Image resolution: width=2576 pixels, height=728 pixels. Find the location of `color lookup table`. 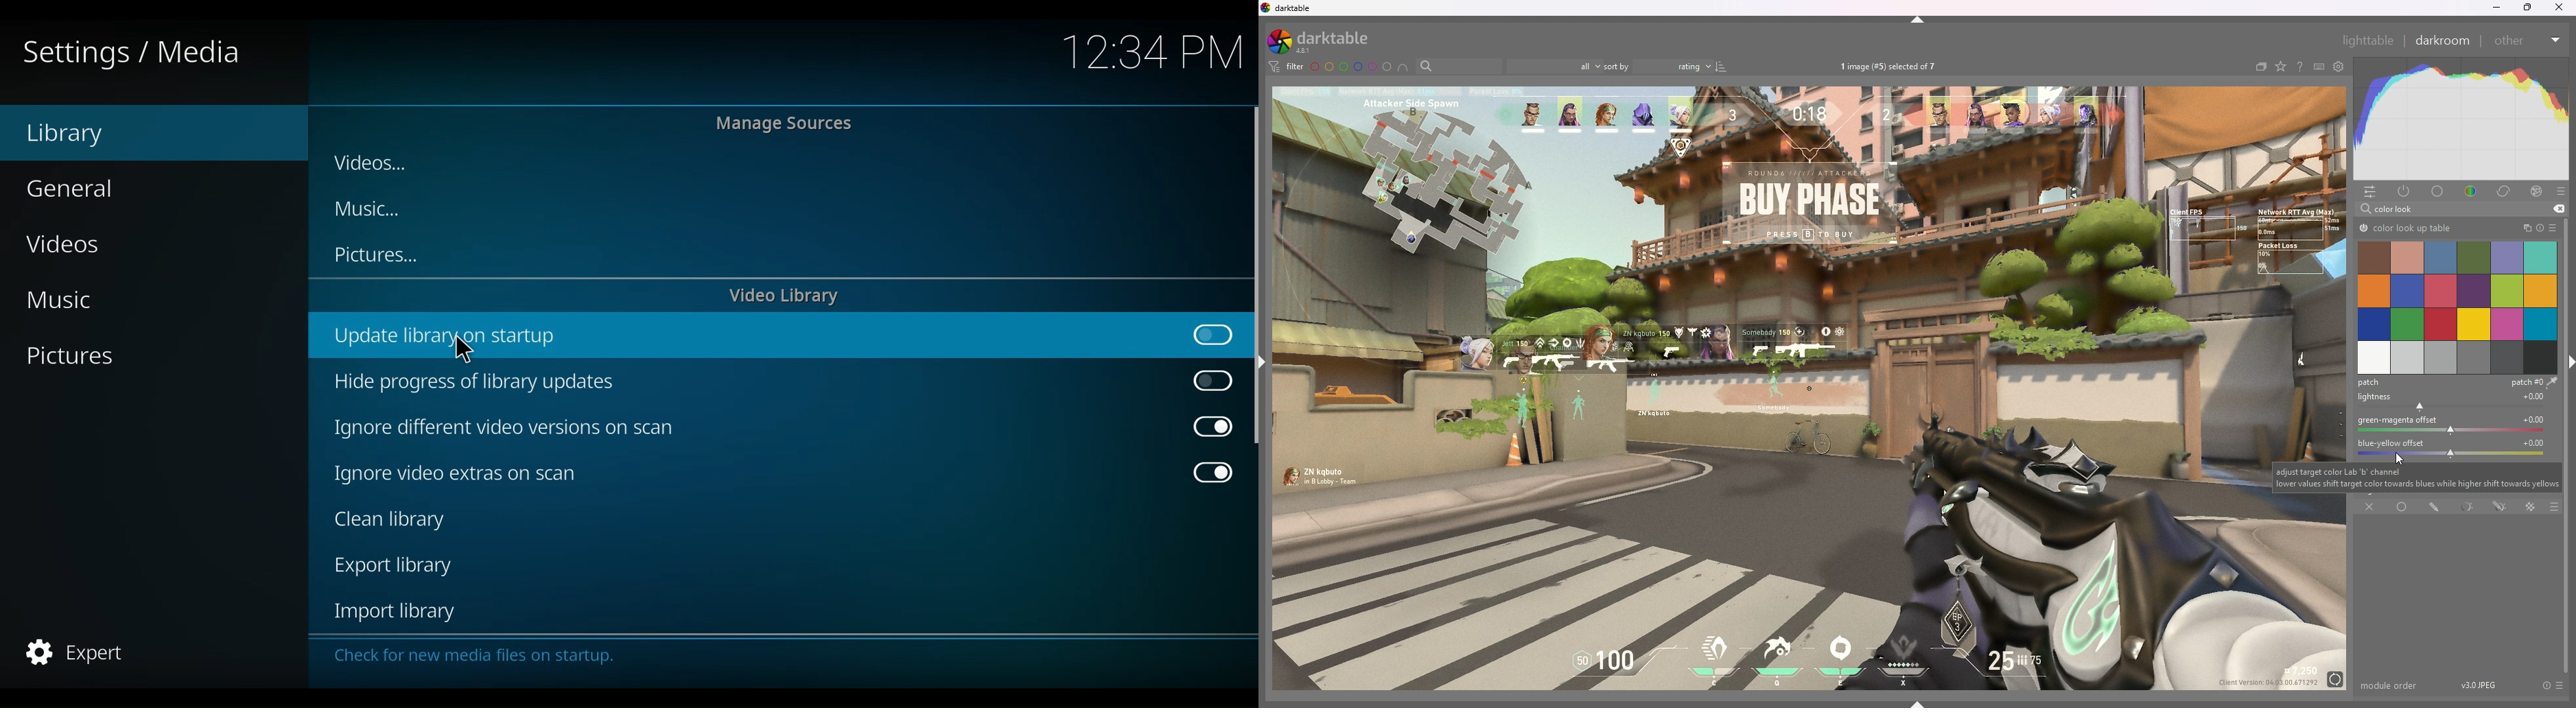

color lookup table is located at coordinates (2405, 228).